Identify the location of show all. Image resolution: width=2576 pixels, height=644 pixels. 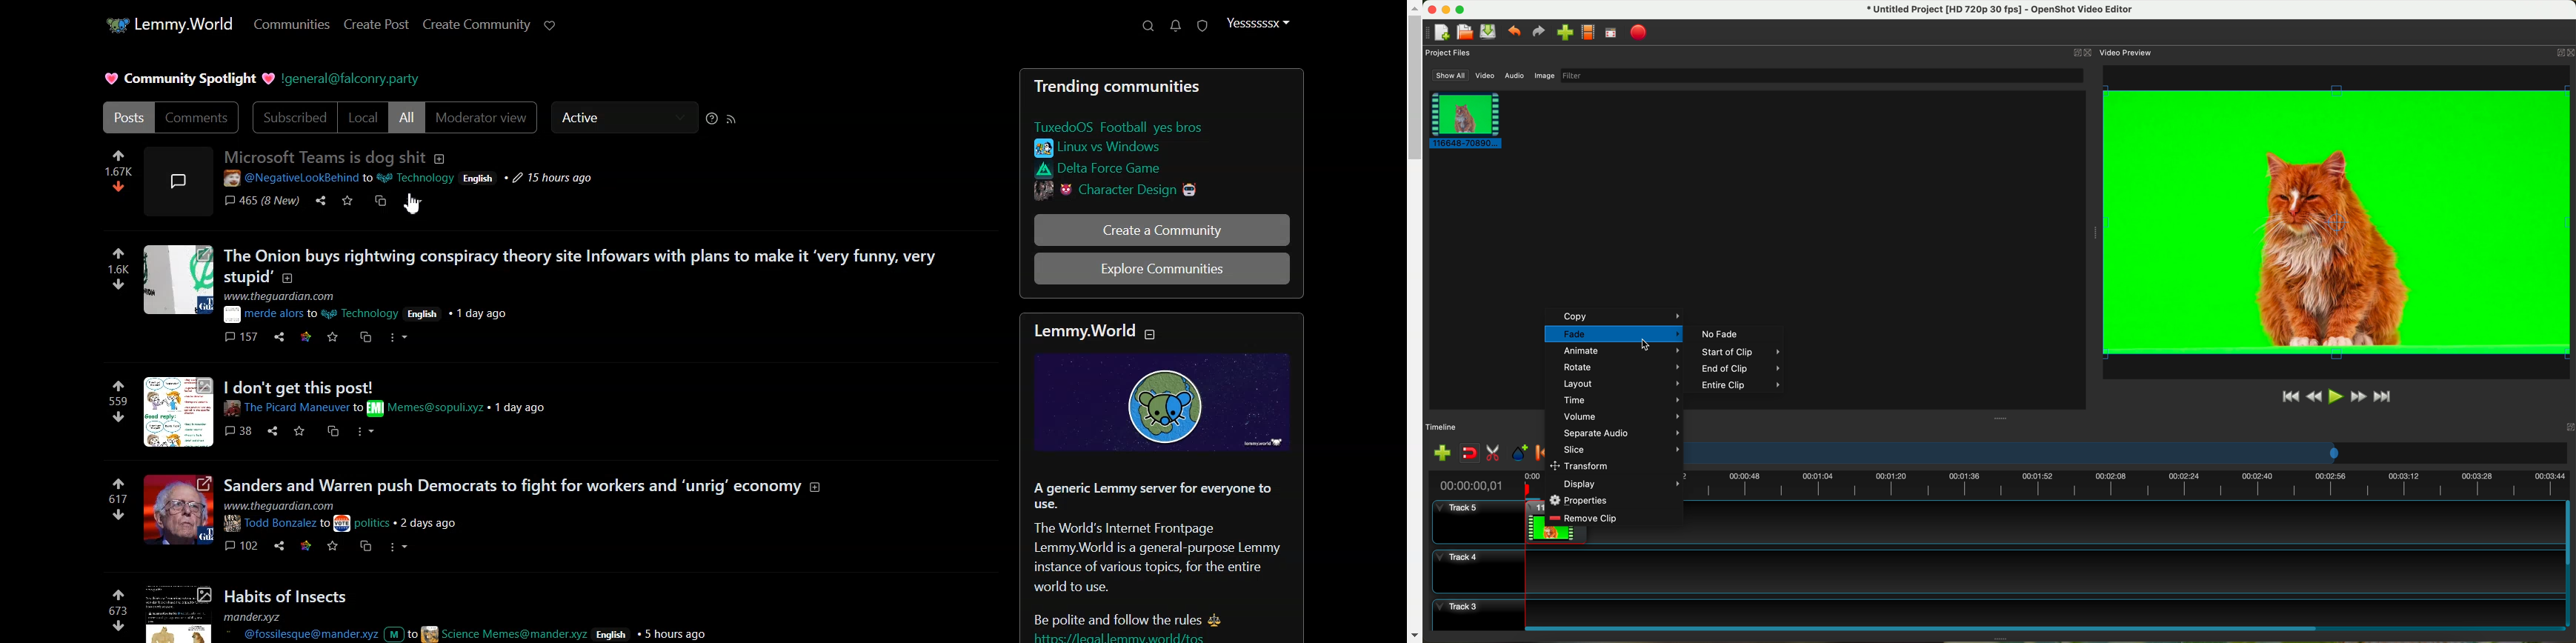
(1449, 76).